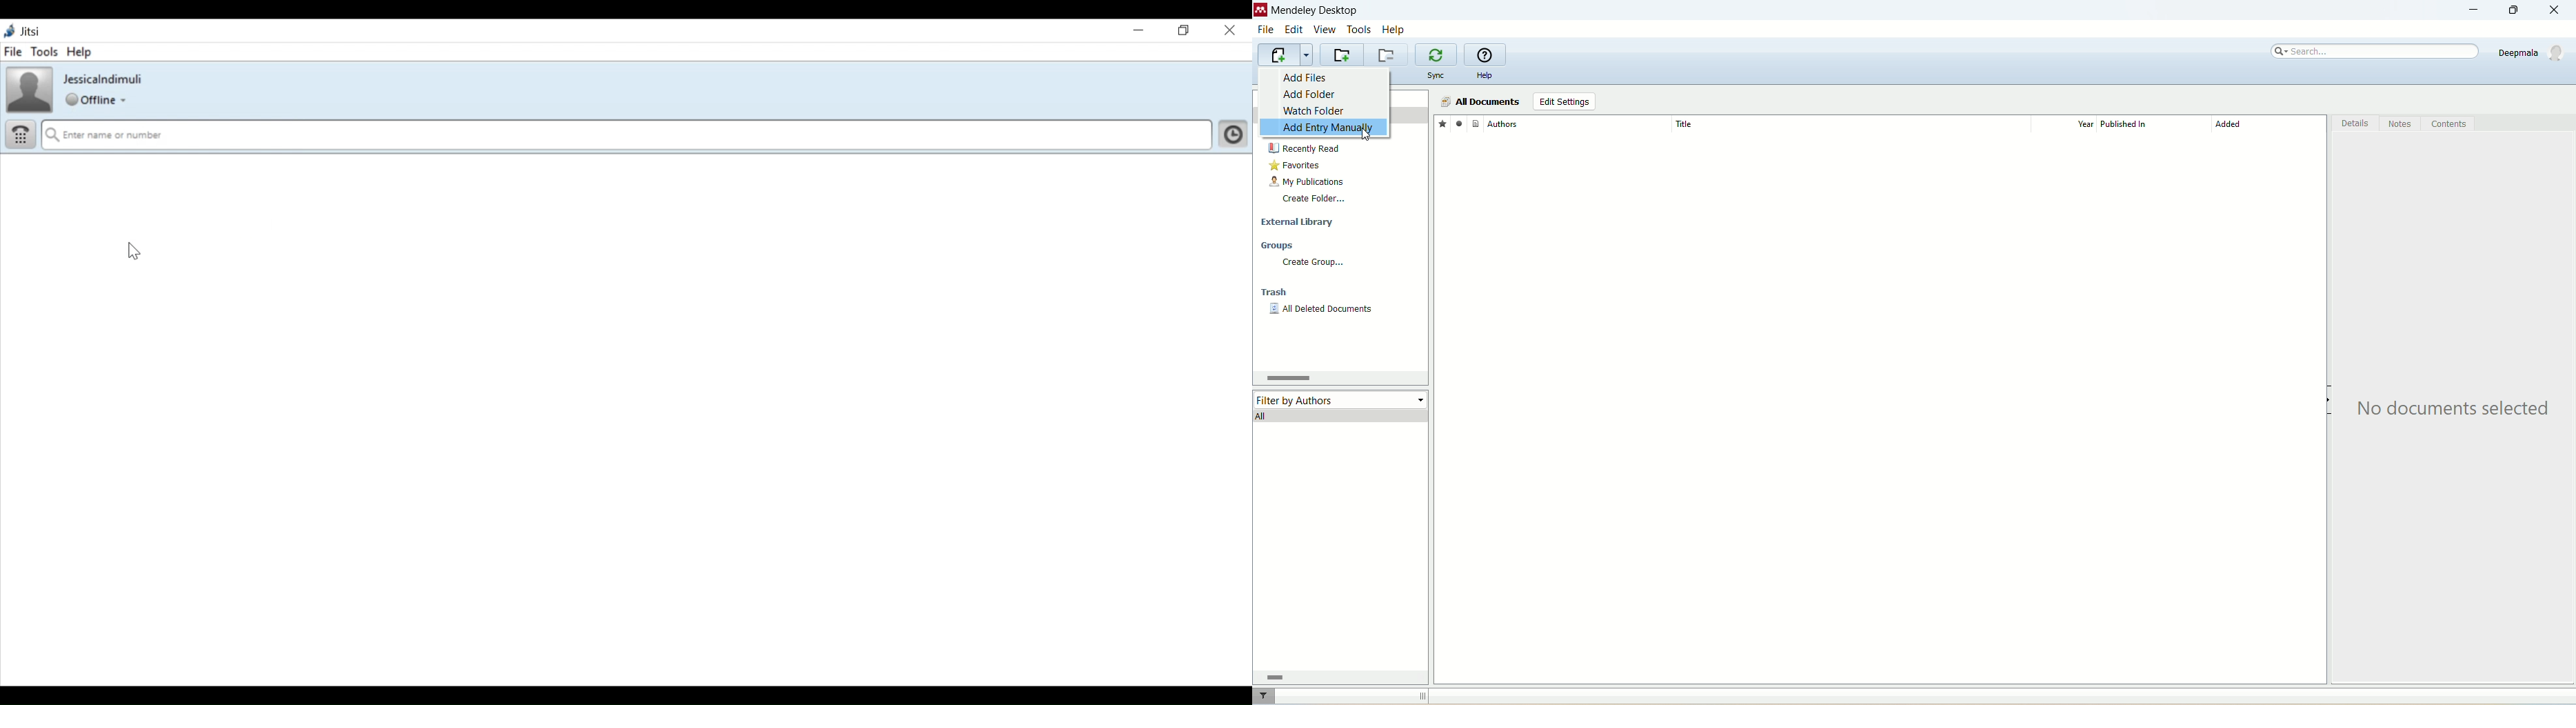 This screenshot has height=728, width=2576. I want to click on synchronize library with mendeley web, so click(1438, 55).